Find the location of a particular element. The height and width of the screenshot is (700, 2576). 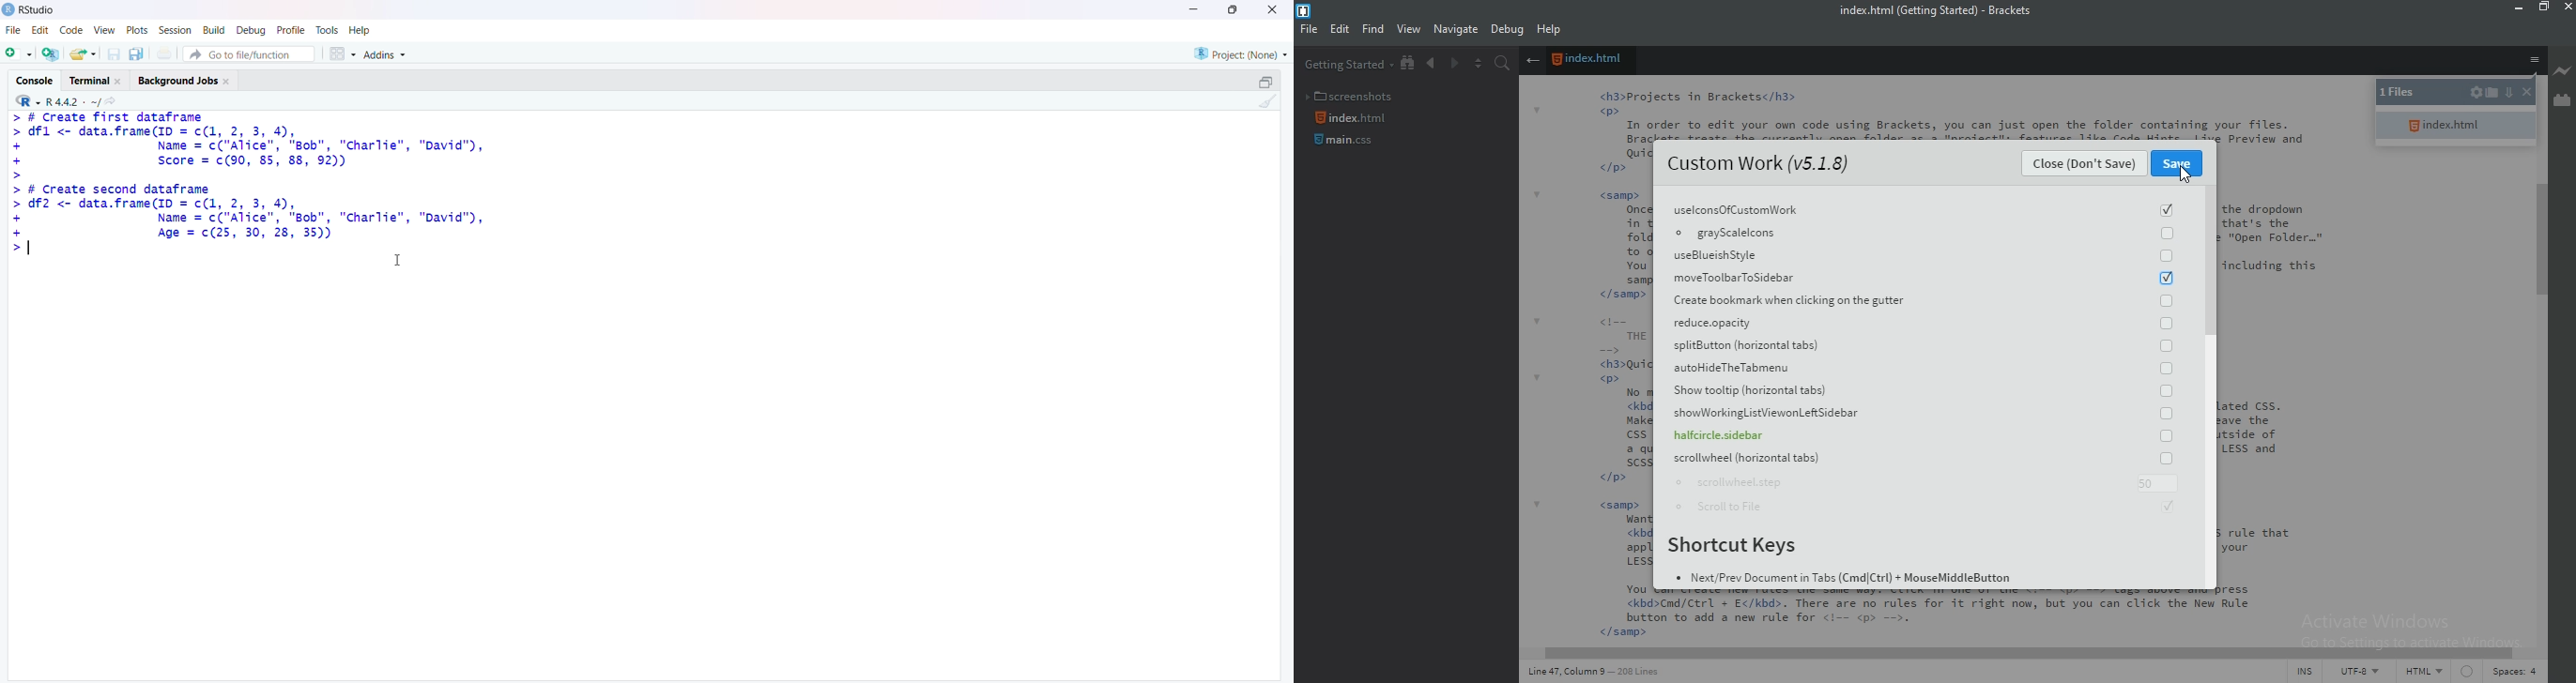

R 4.4.2  ~/ is located at coordinates (73, 102).